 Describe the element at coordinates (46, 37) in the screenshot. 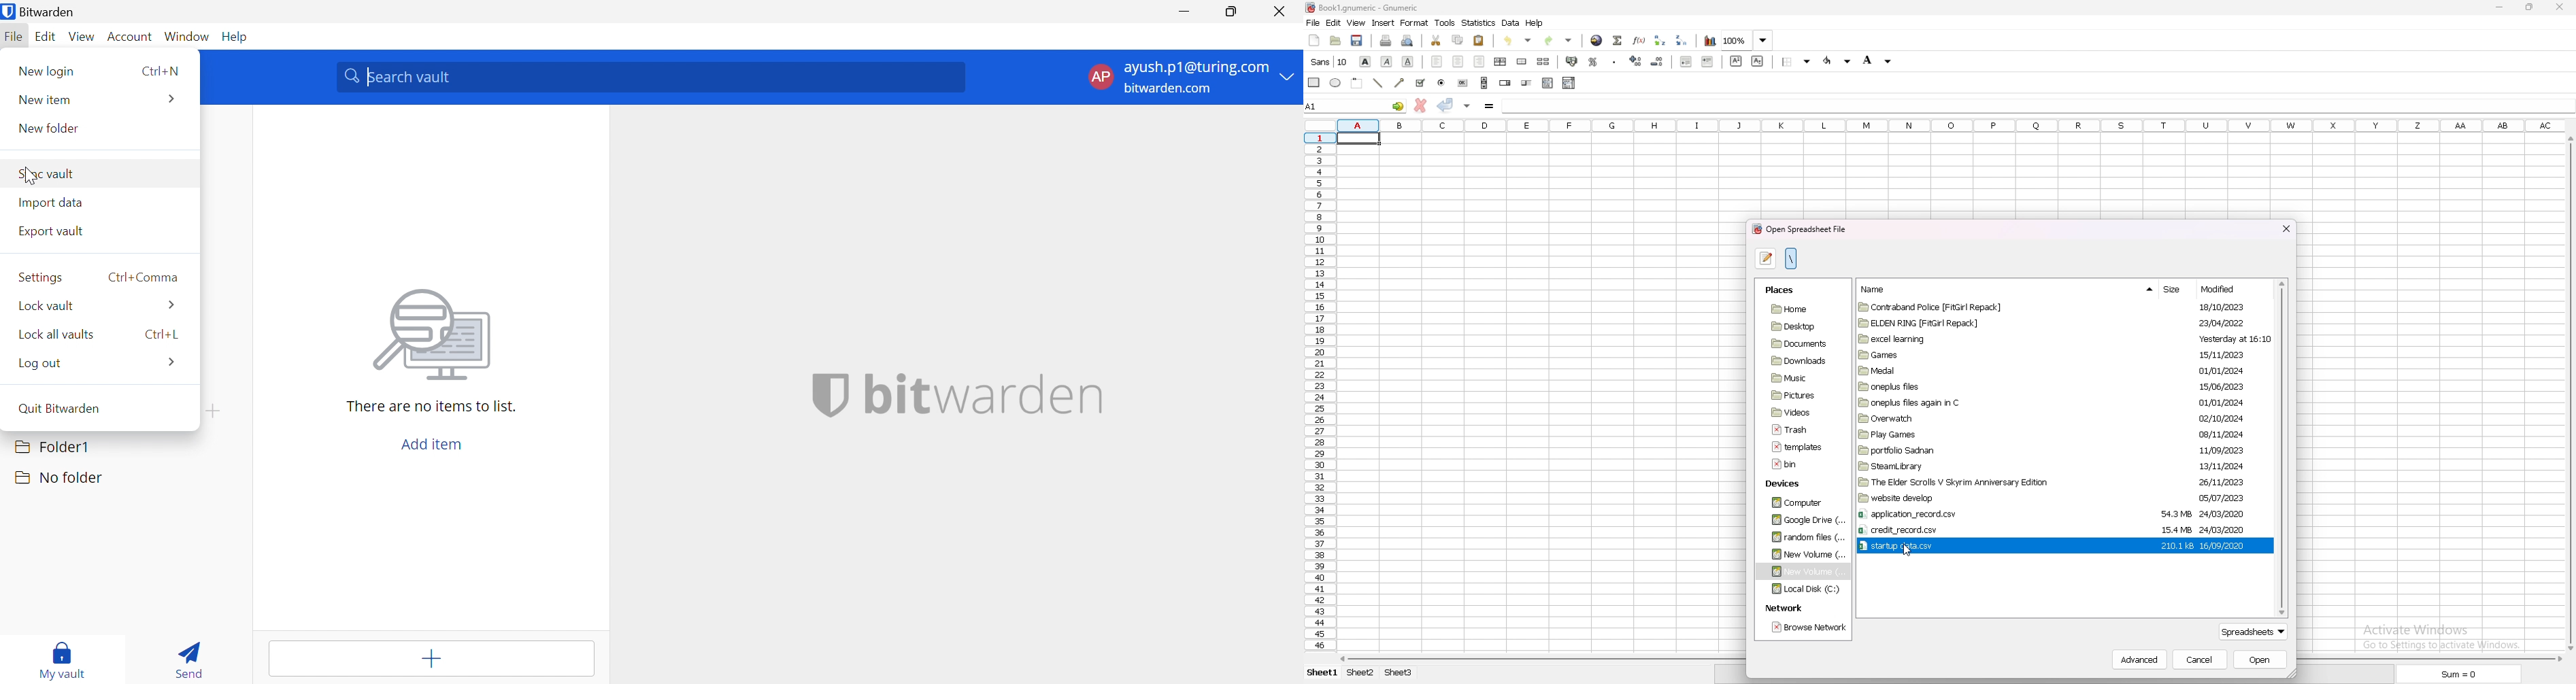

I see `Edit` at that location.